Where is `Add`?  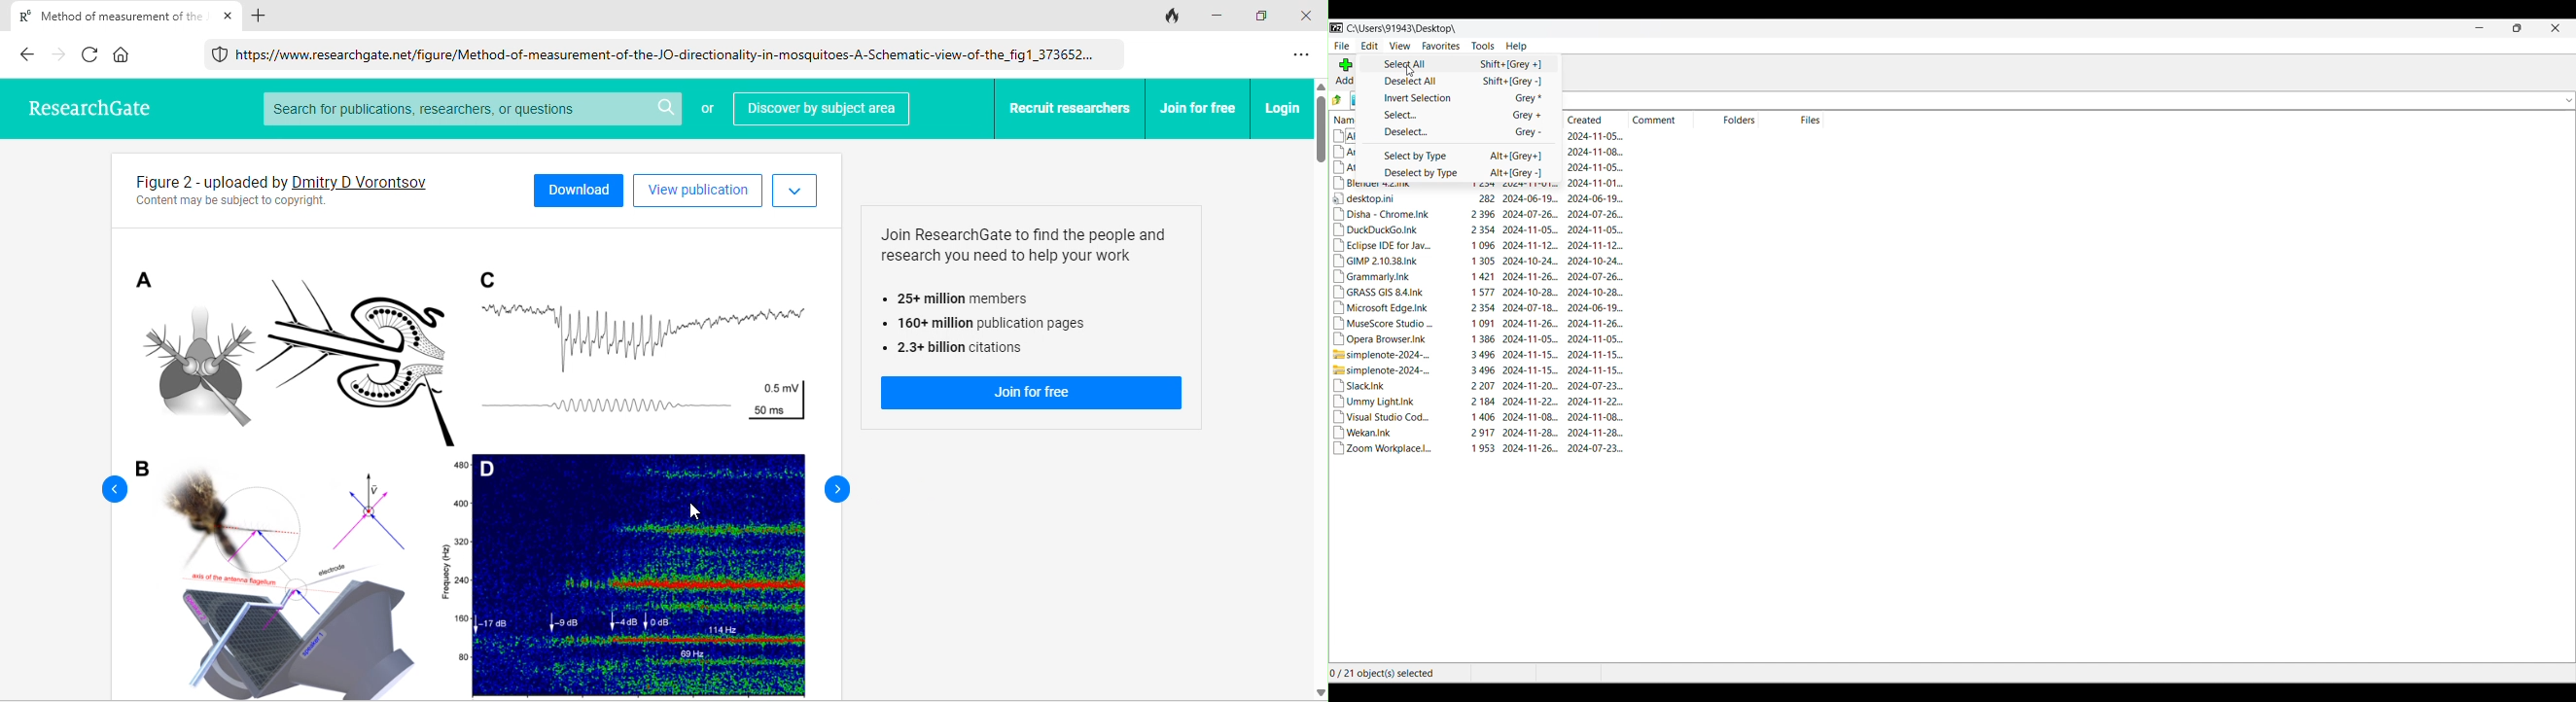
Add is located at coordinates (1345, 71).